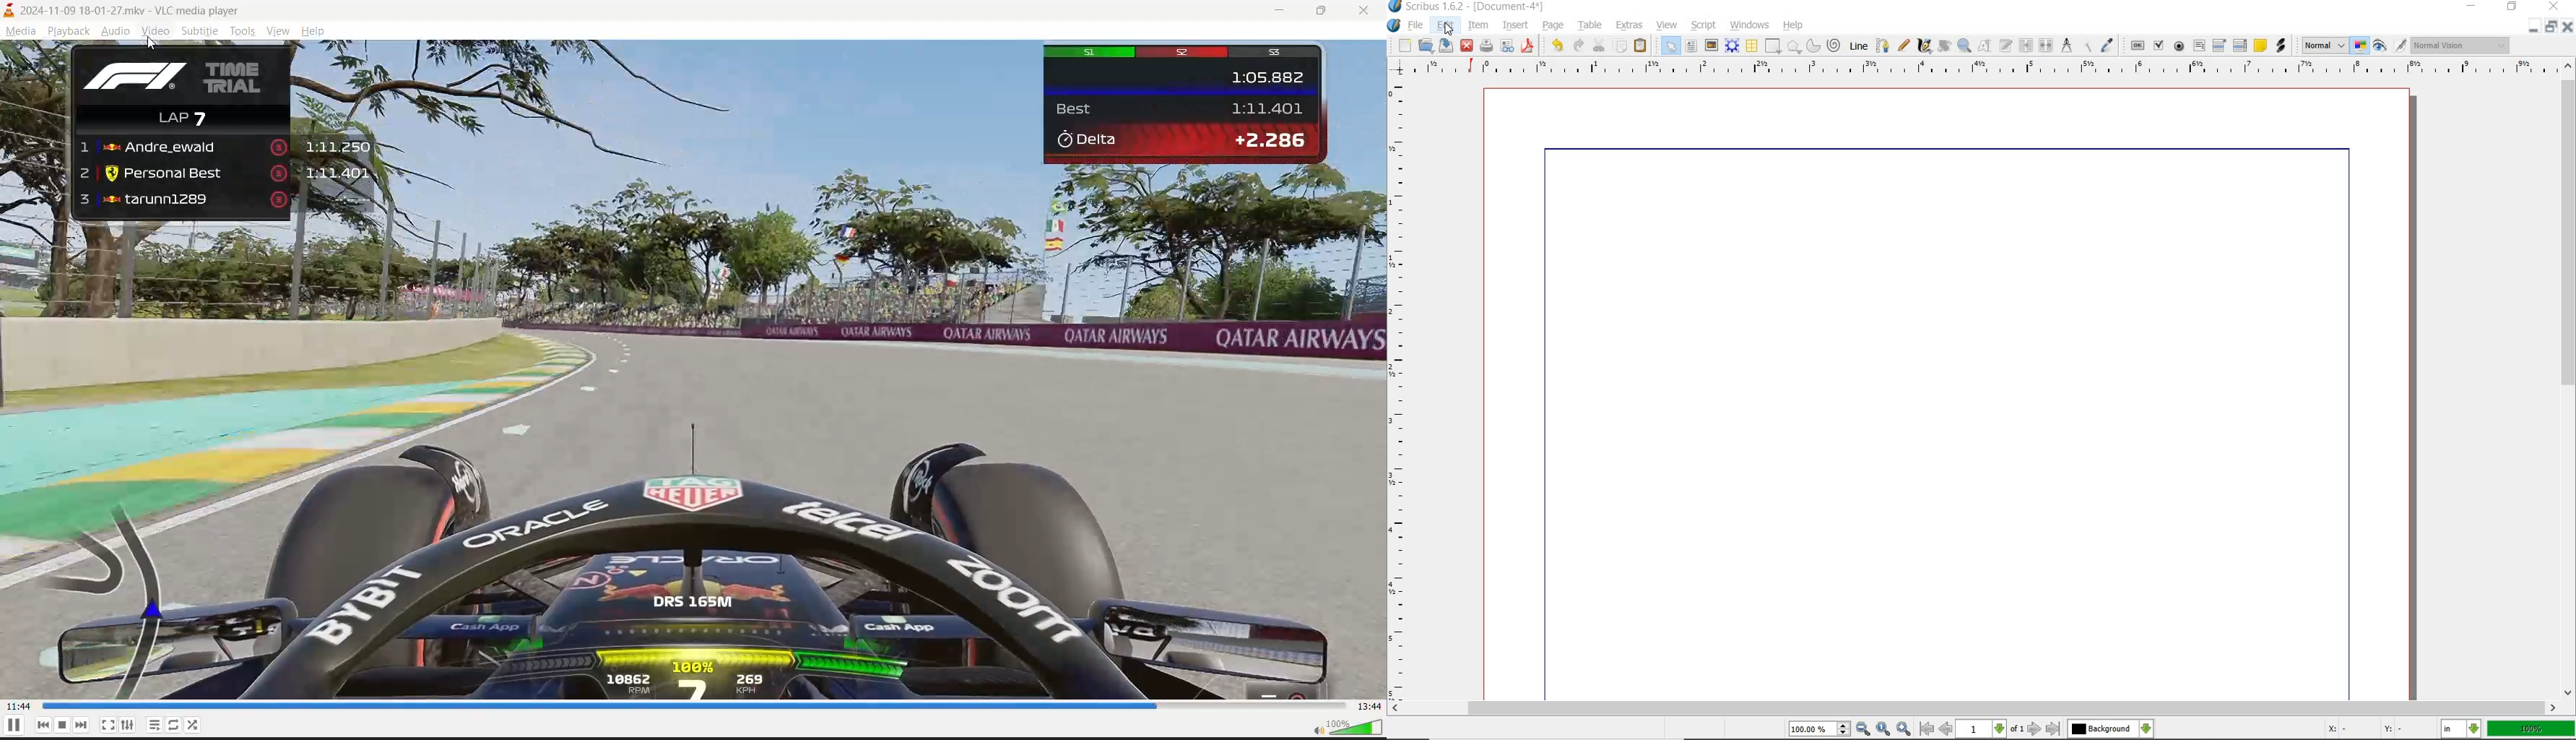 Image resolution: width=2576 pixels, height=756 pixels. Describe the element at coordinates (1620, 45) in the screenshot. I see `copy` at that location.